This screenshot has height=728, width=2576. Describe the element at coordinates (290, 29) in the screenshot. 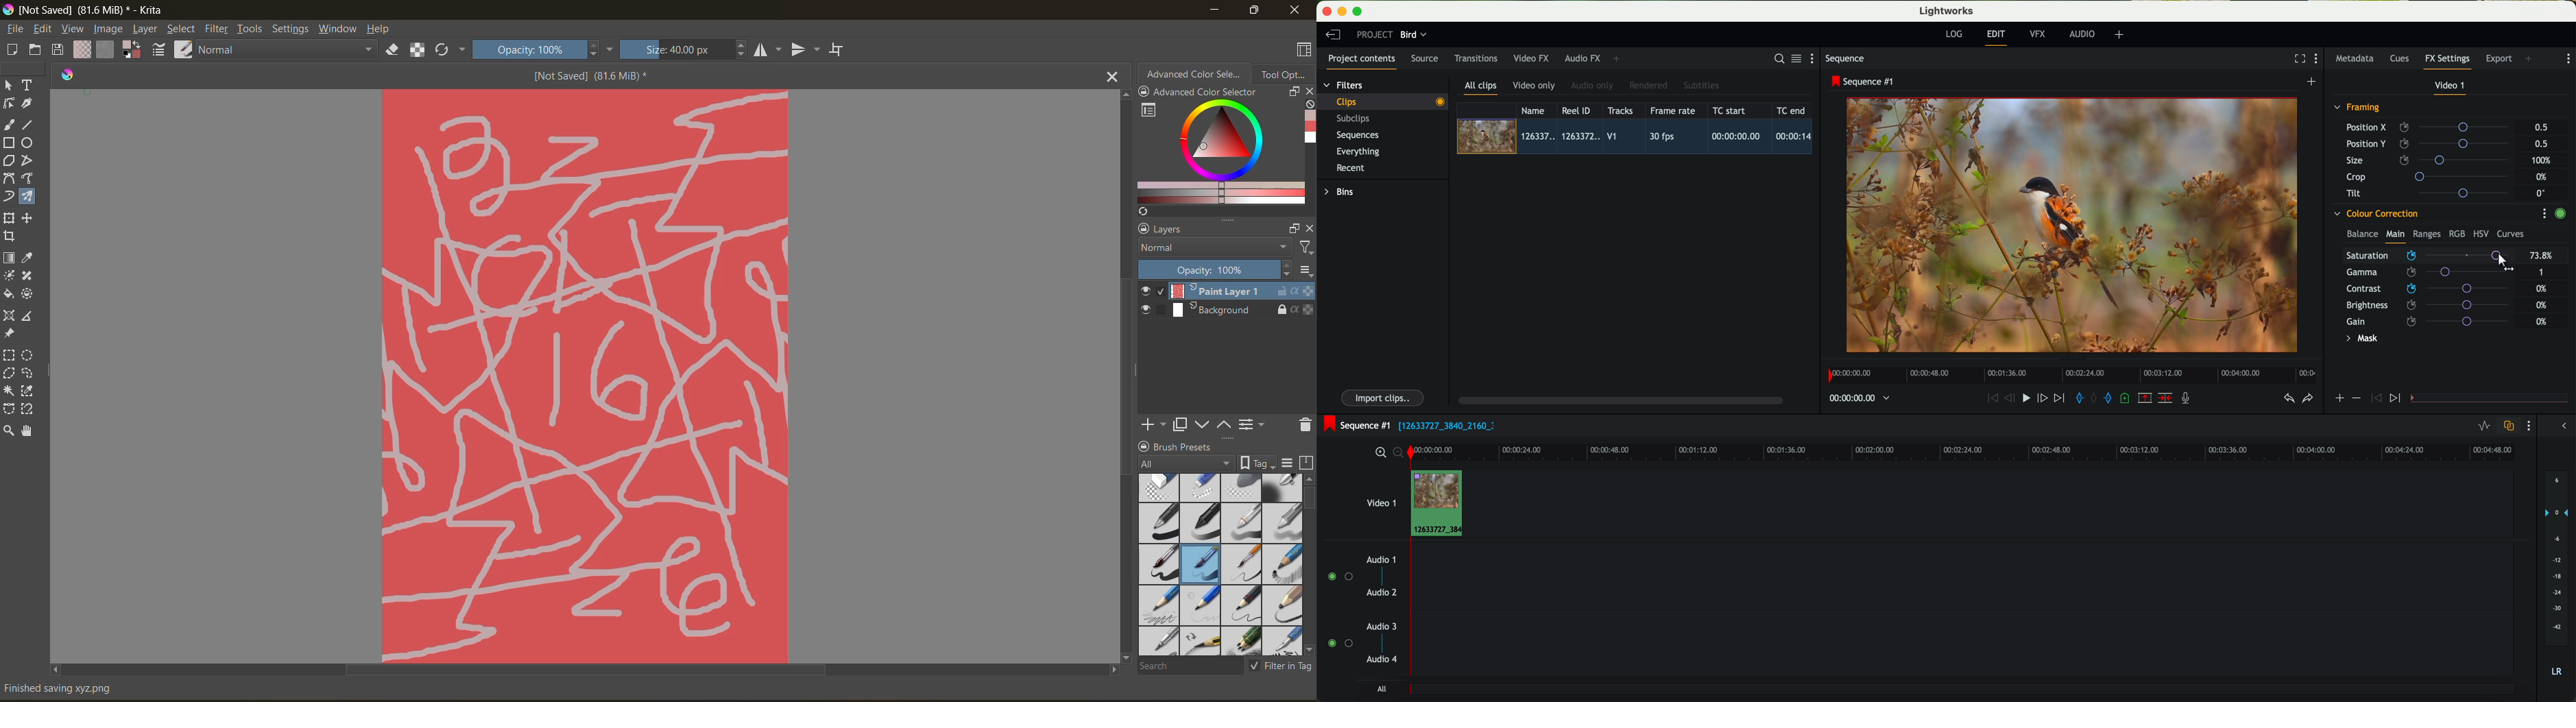

I see `settings` at that location.